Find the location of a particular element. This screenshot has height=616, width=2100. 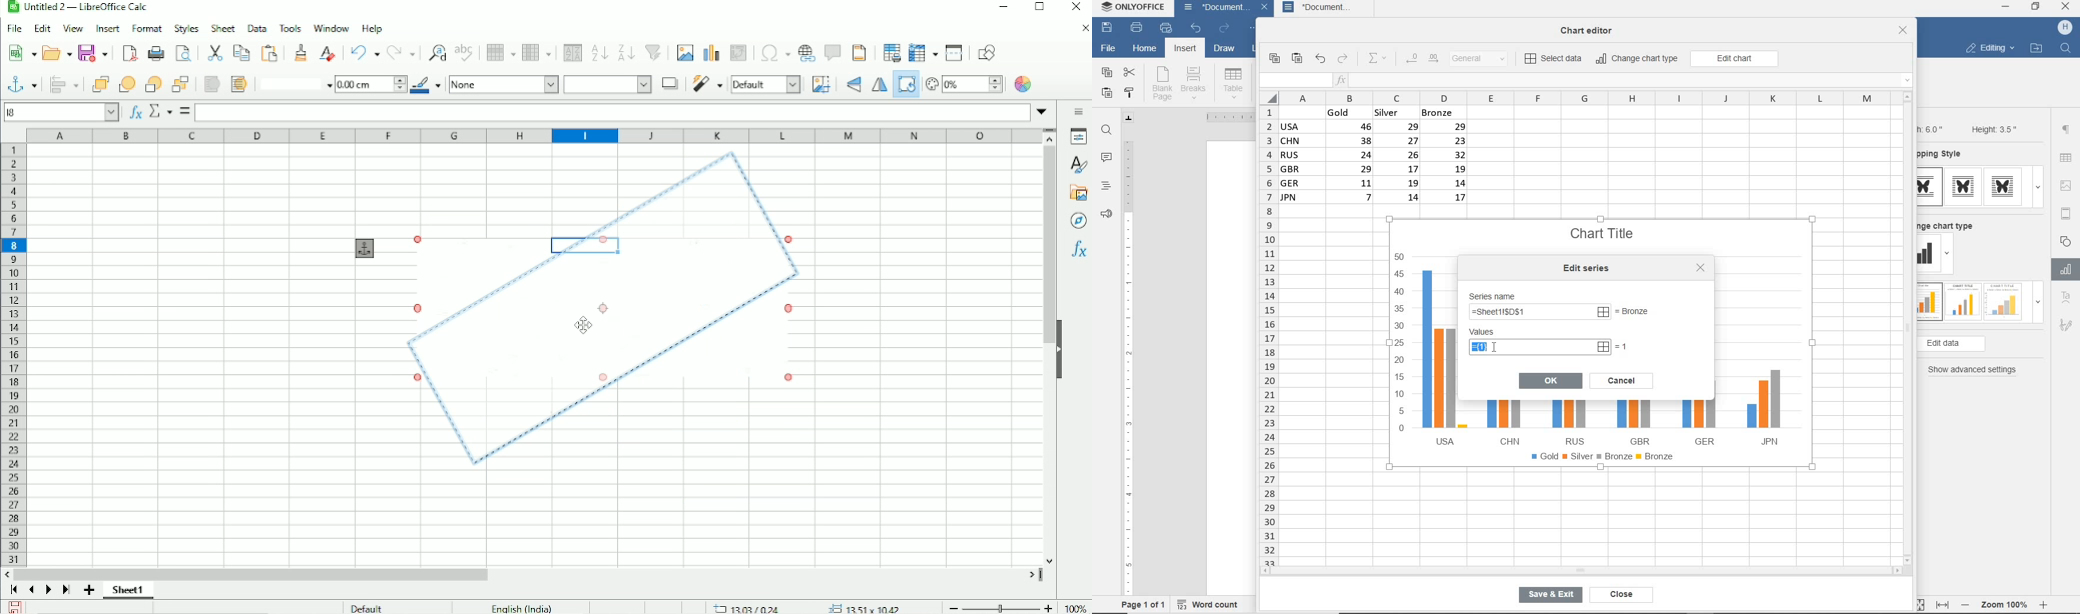

English (India) is located at coordinates (520, 607).